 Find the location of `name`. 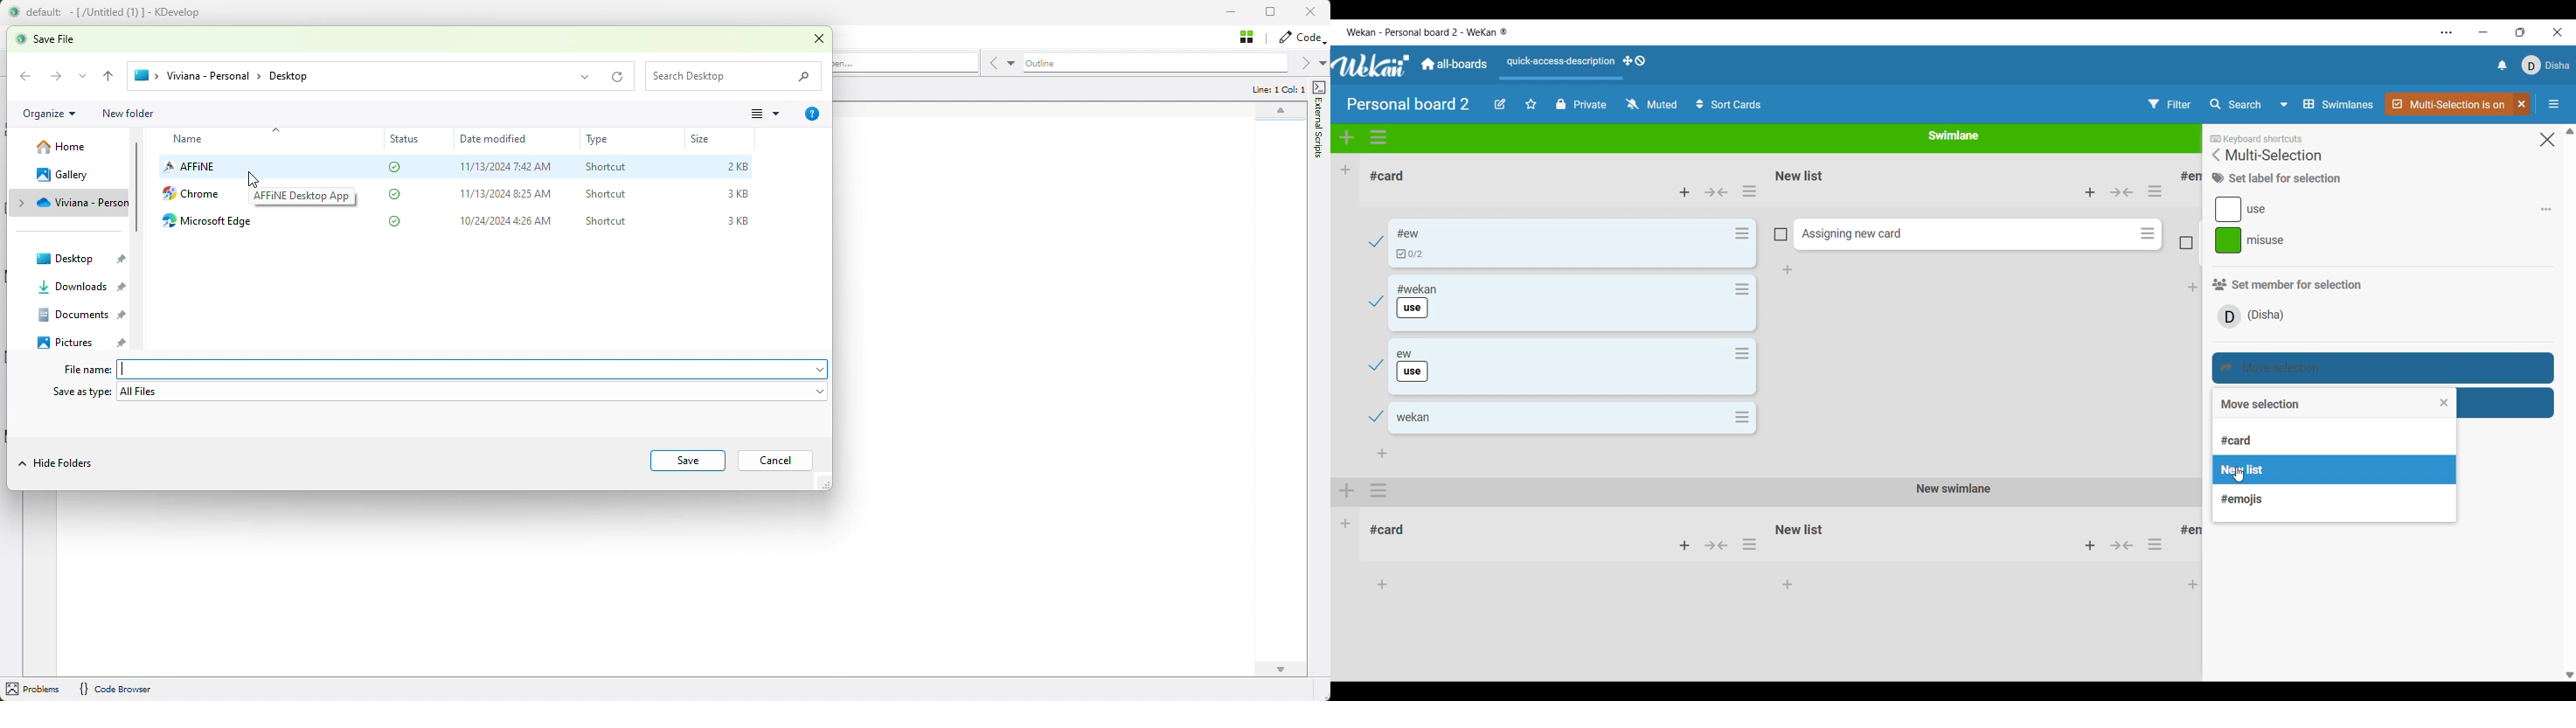

name is located at coordinates (196, 140).